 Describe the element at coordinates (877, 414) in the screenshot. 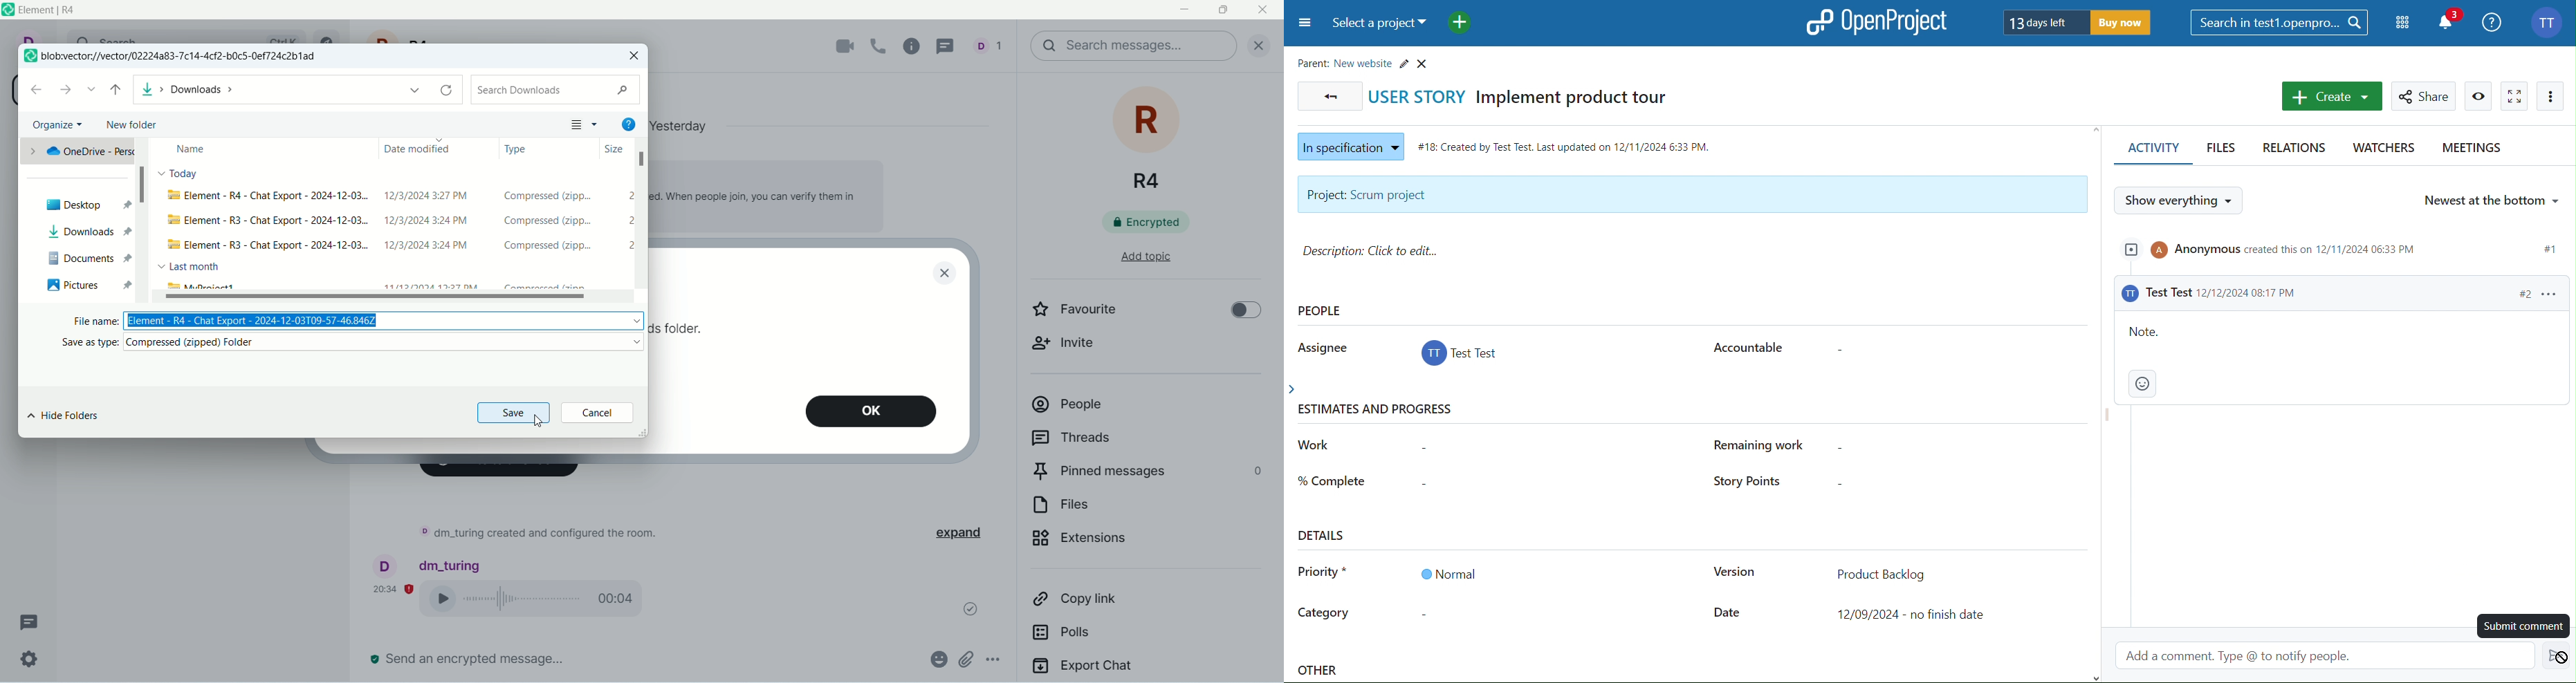

I see `ok` at that location.